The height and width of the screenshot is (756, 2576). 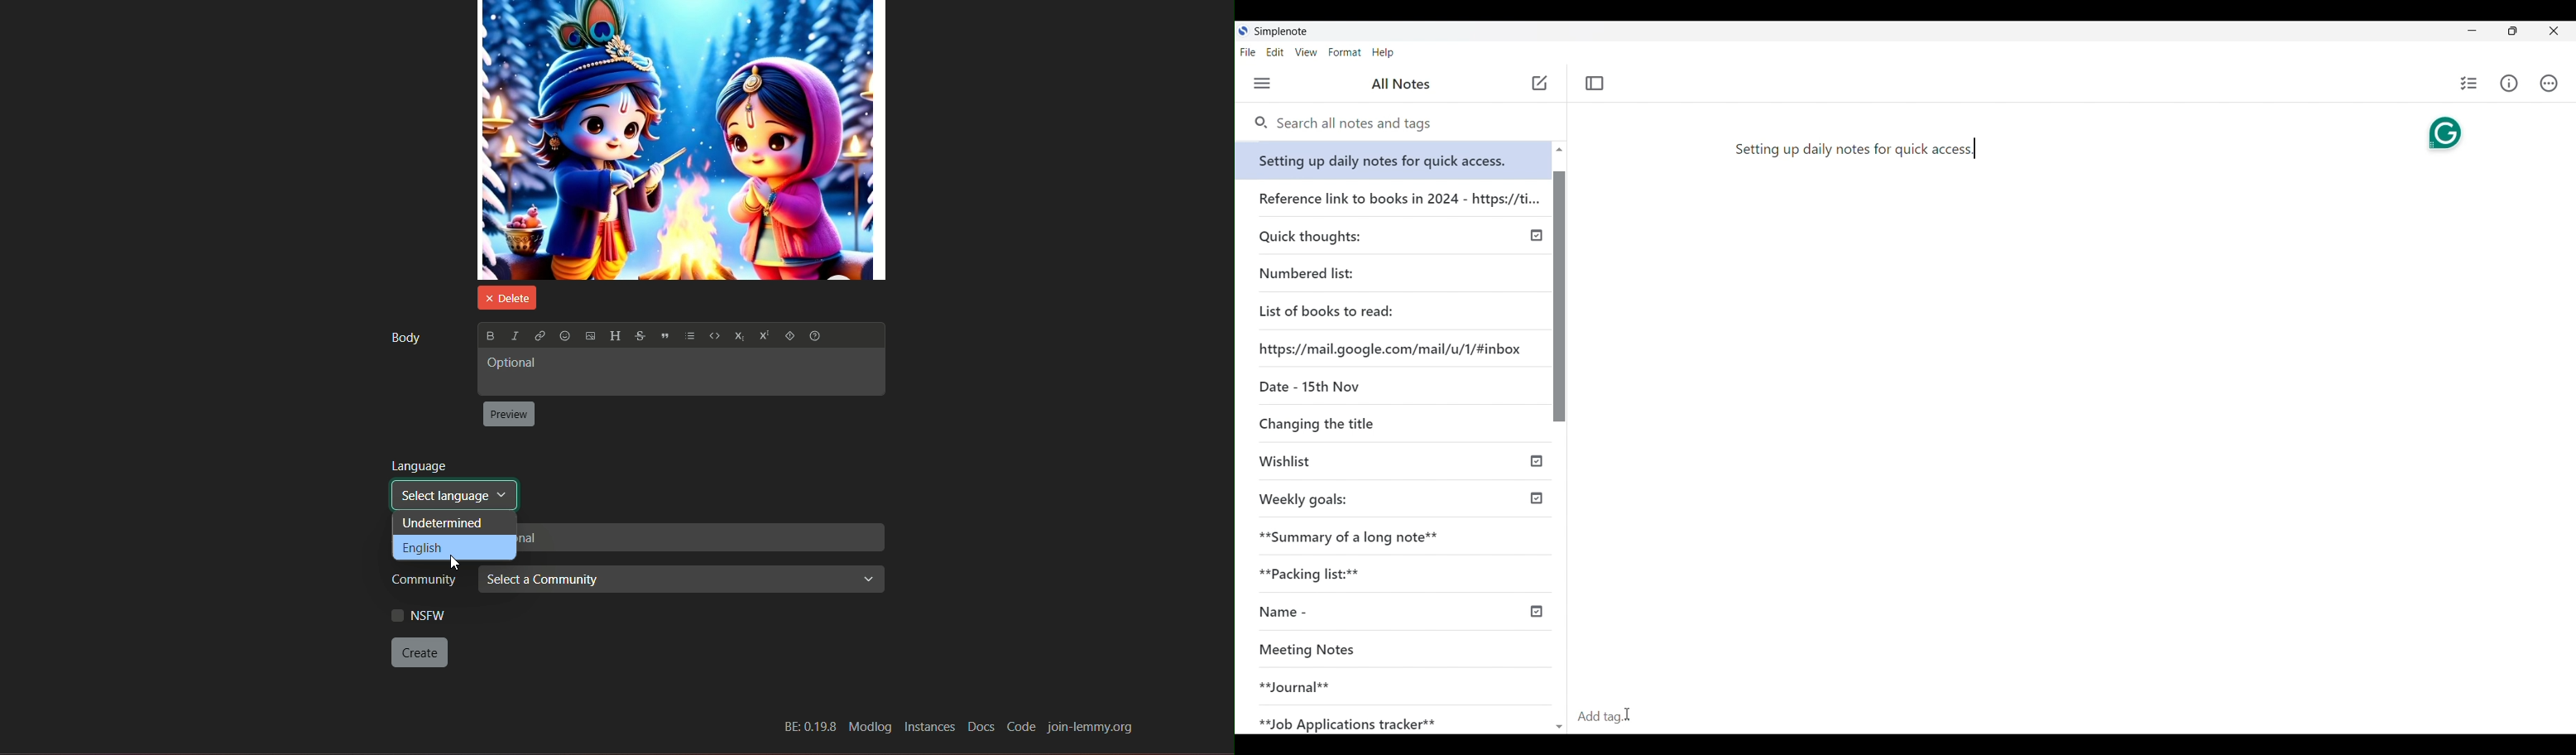 What do you see at coordinates (1559, 150) in the screenshot?
I see `Quick slide to top` at bounding box center [1559, 150].